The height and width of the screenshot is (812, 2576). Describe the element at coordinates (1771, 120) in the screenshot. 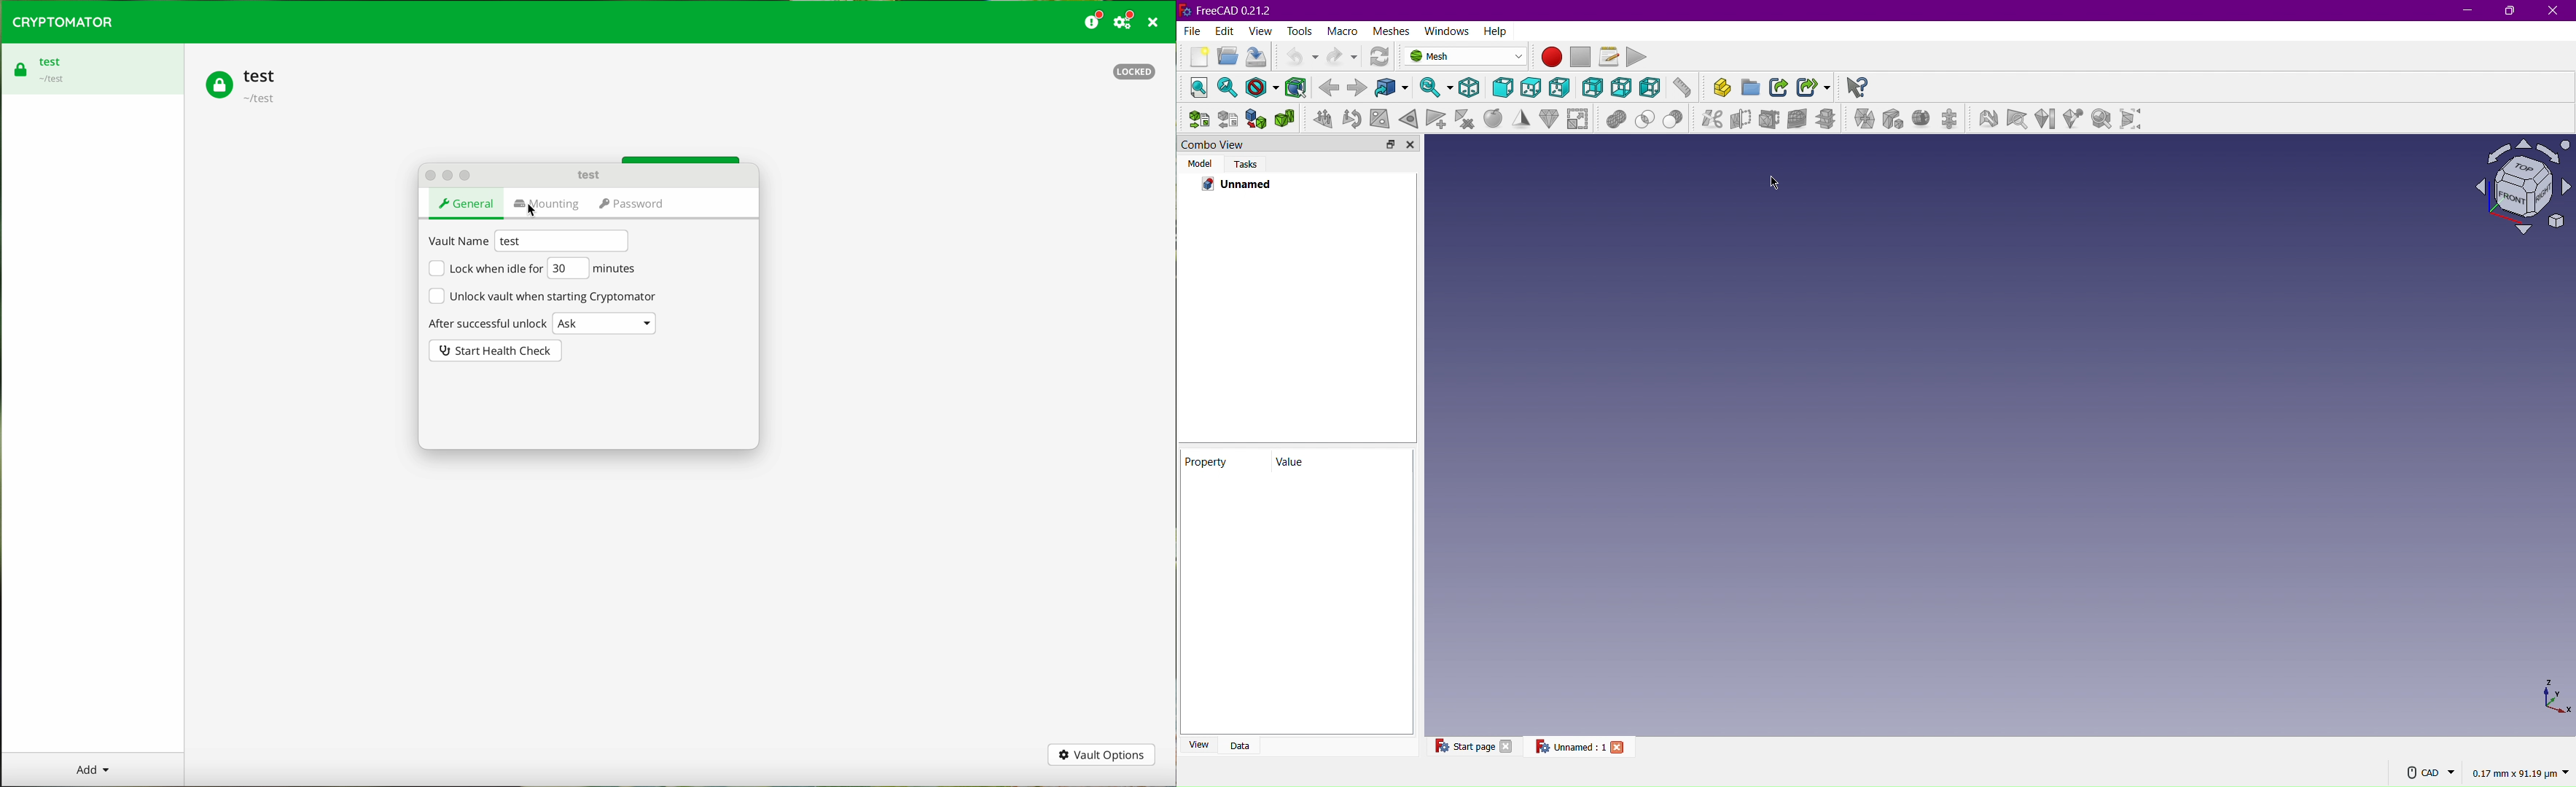

I see `Trim mesh with plane` at that location.